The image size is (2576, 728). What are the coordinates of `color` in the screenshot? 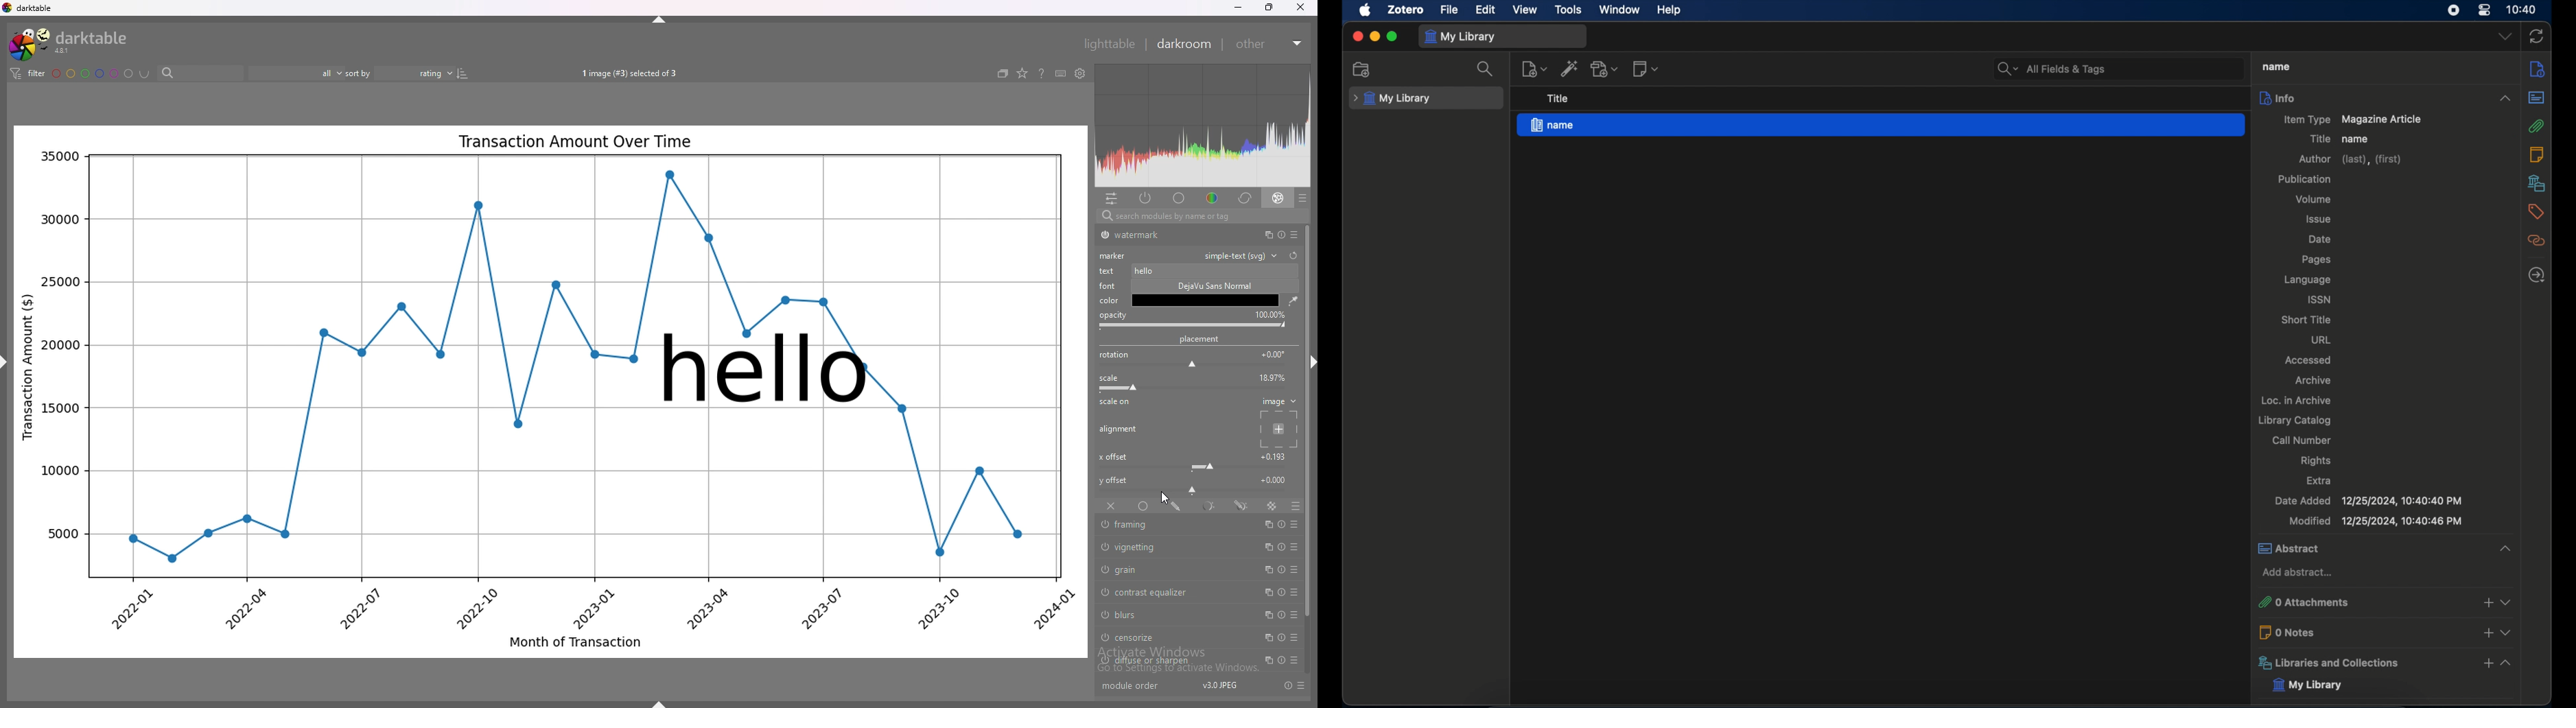 It's located at (1210, 198).